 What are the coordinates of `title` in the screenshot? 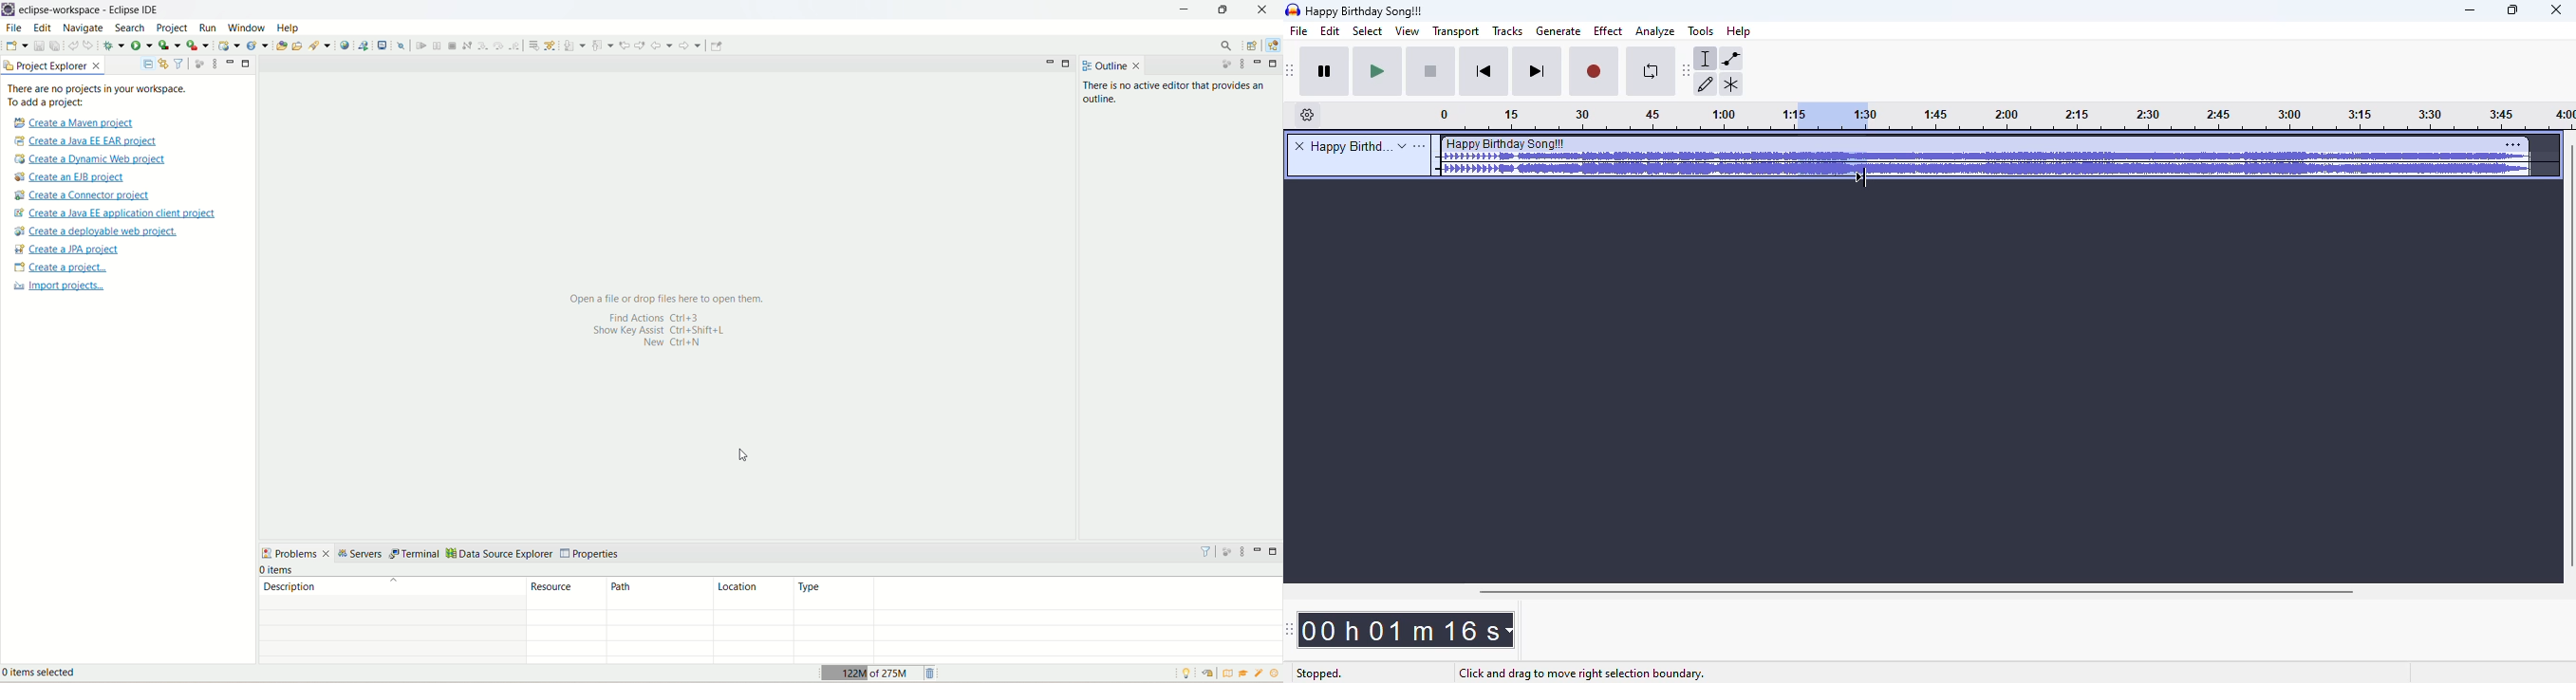 It's located at (1366, 11).